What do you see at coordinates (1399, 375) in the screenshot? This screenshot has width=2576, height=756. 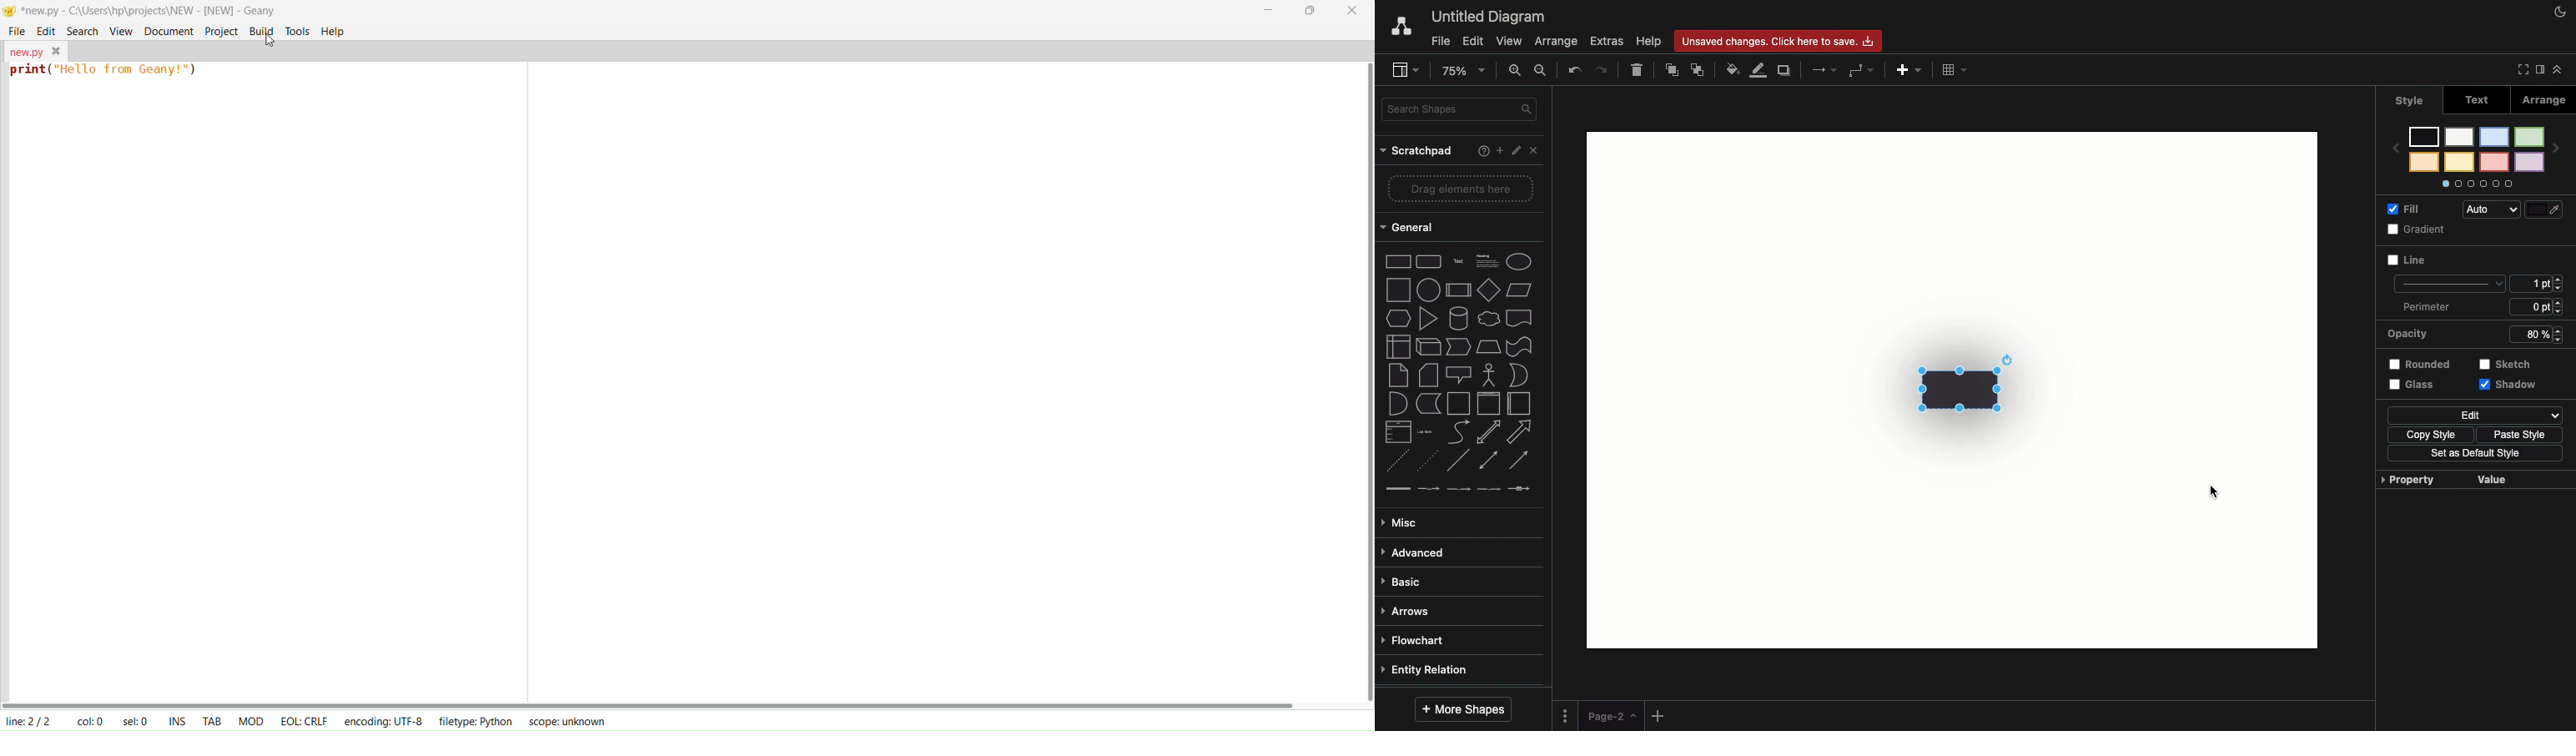 I see `note` at bounding box center [1399, 375].